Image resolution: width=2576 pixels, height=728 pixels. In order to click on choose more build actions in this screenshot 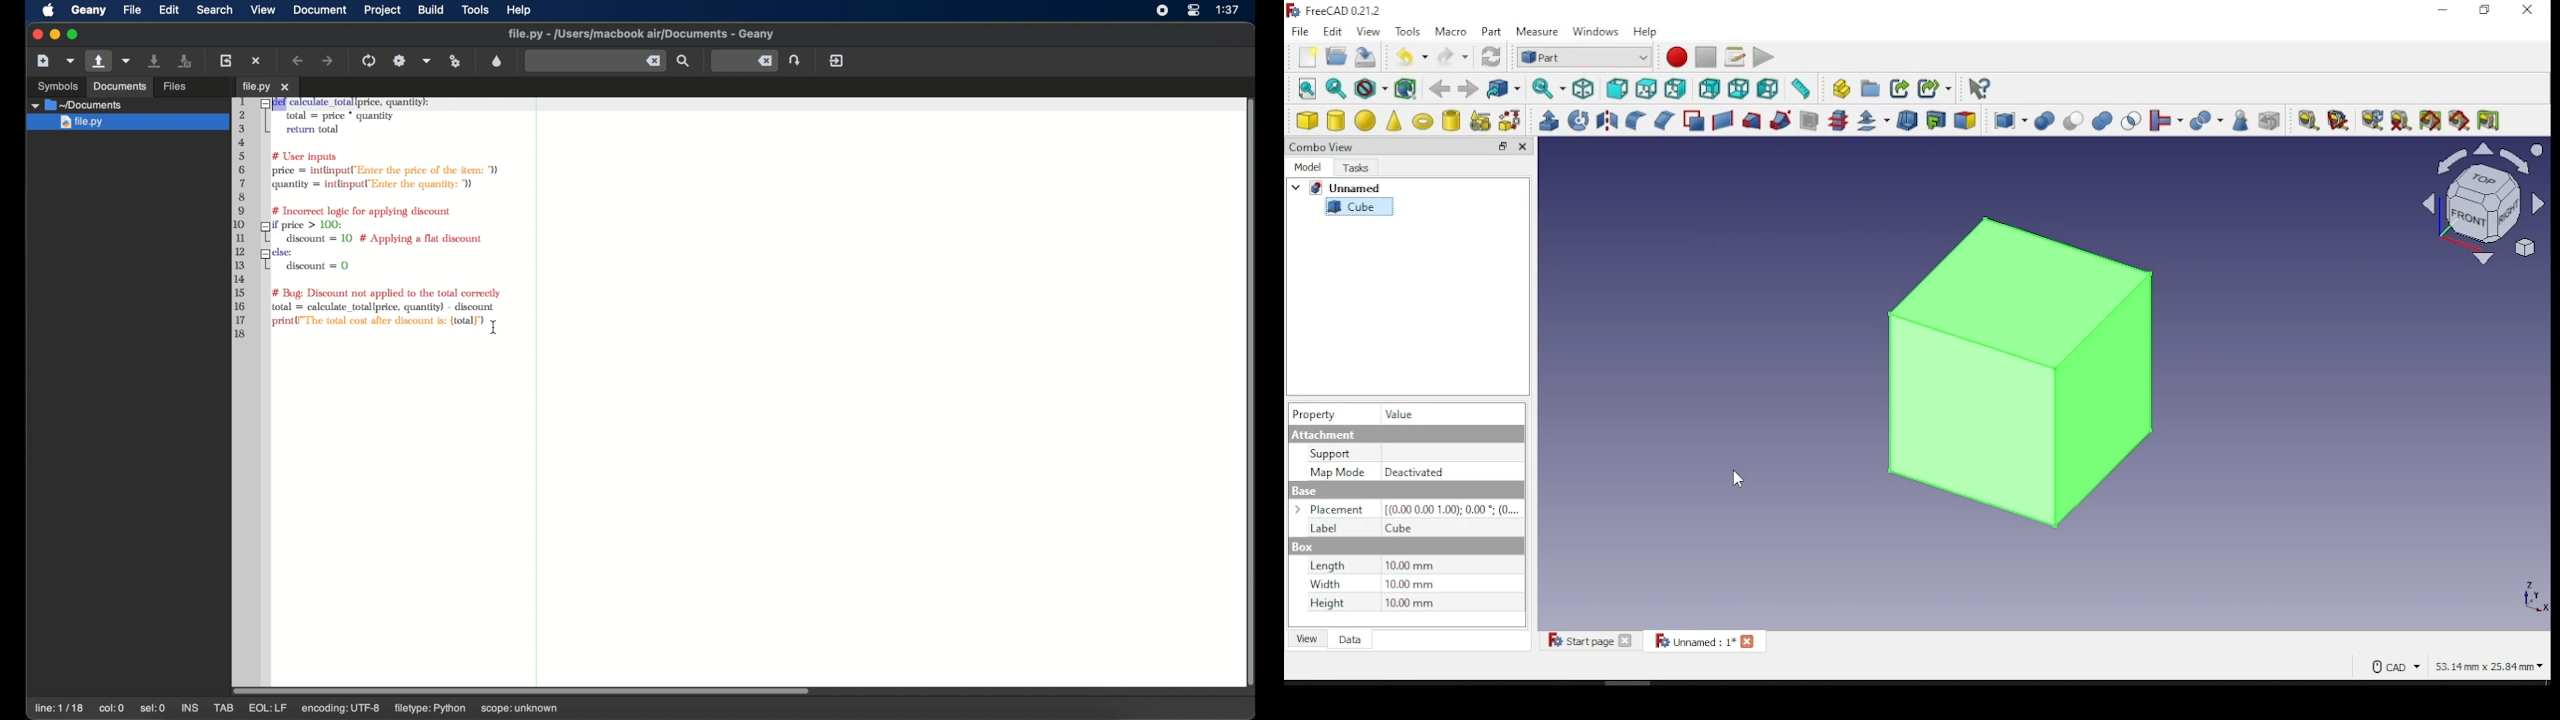, I will do `click(427, 61)`.